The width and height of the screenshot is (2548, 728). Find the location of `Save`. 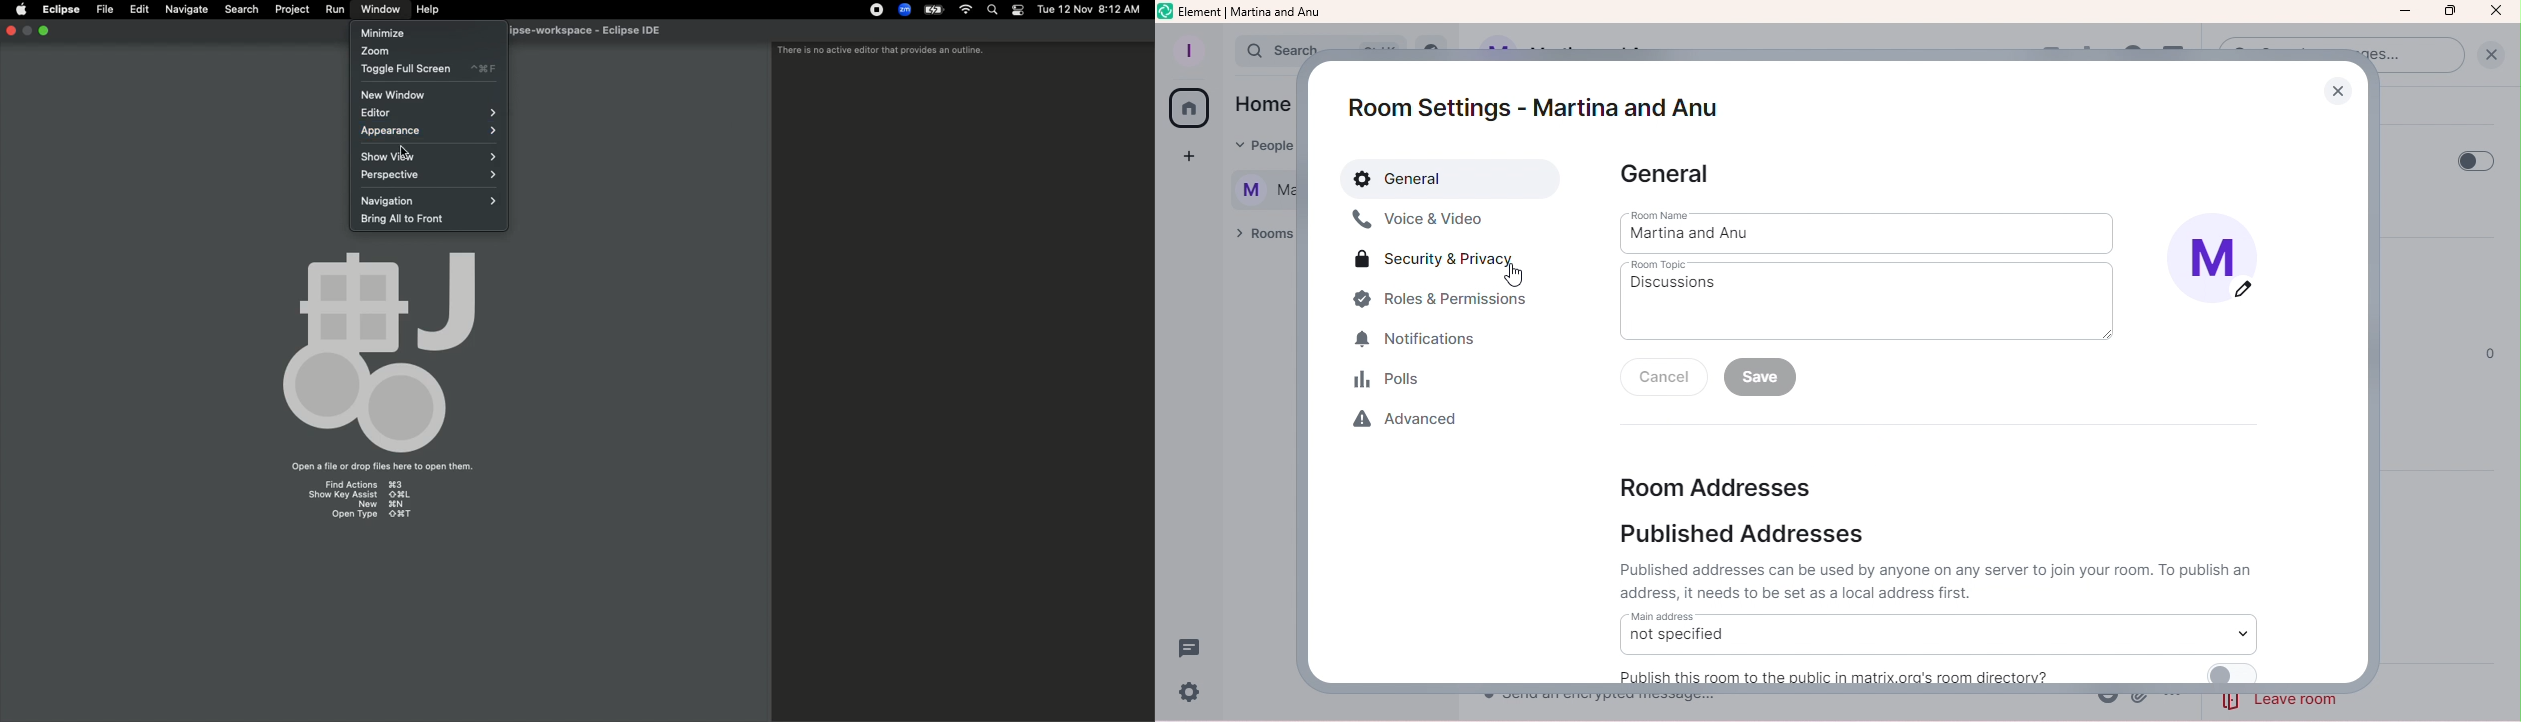

Save is located at coordinates (1763, 378).